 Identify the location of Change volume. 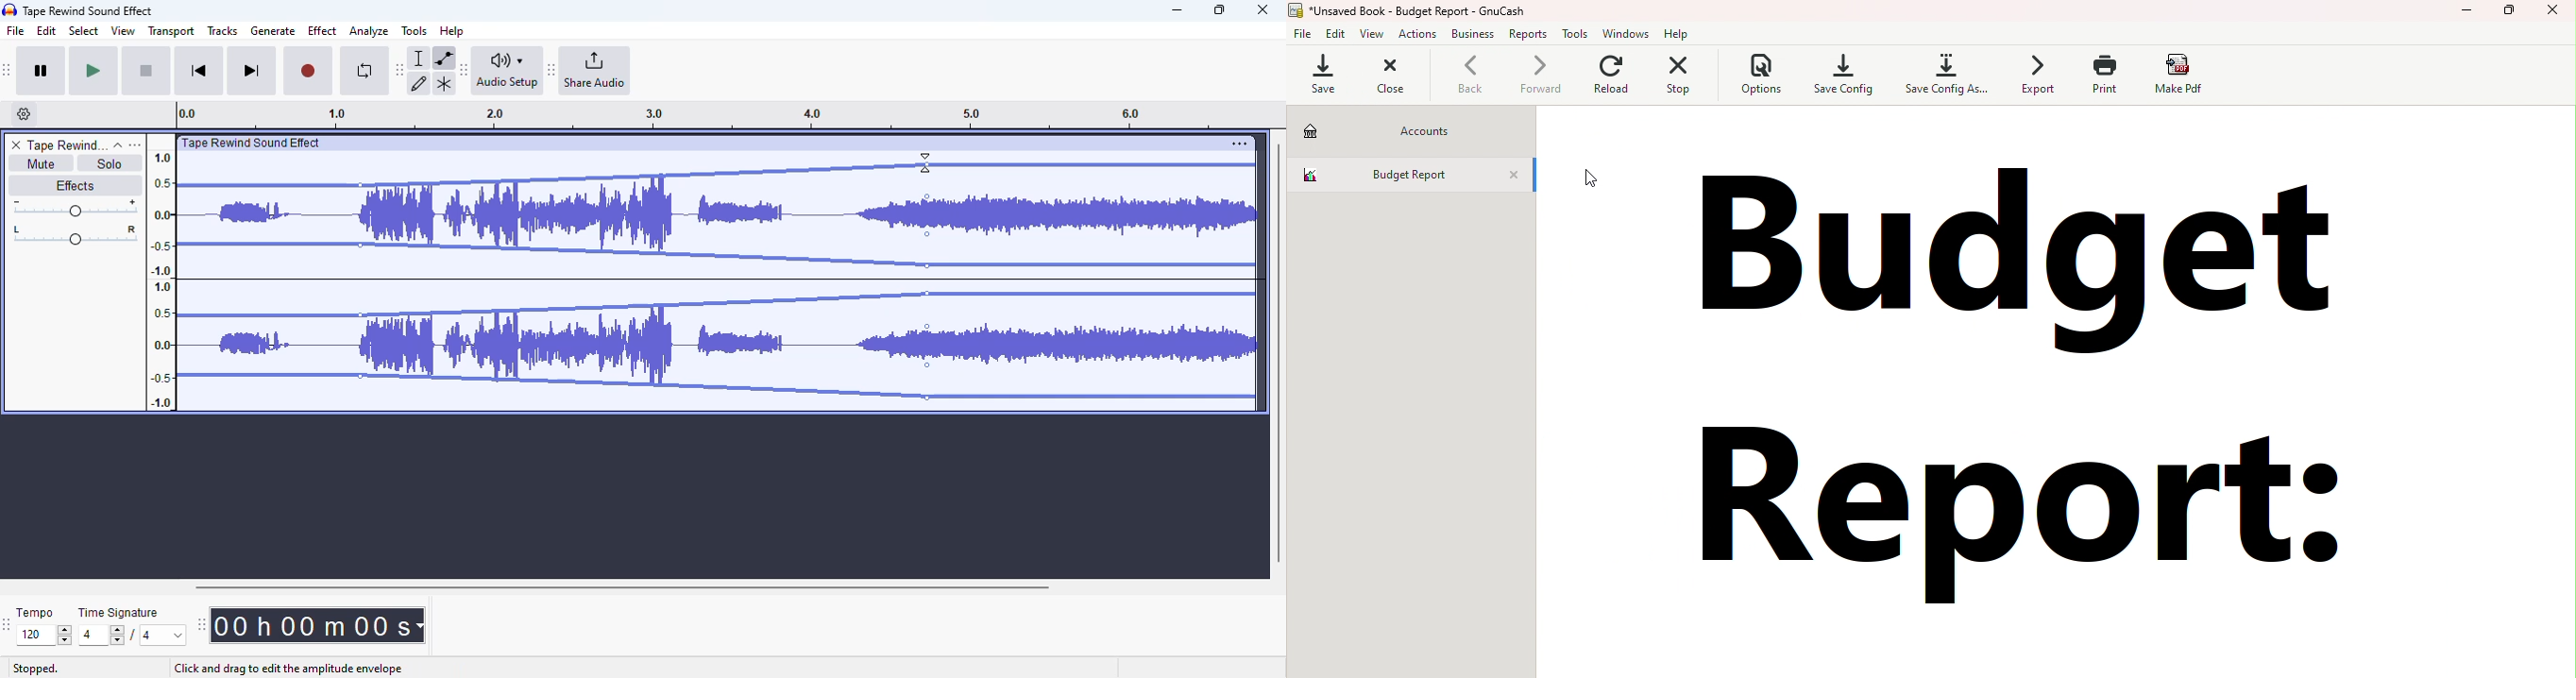
(74, 208).